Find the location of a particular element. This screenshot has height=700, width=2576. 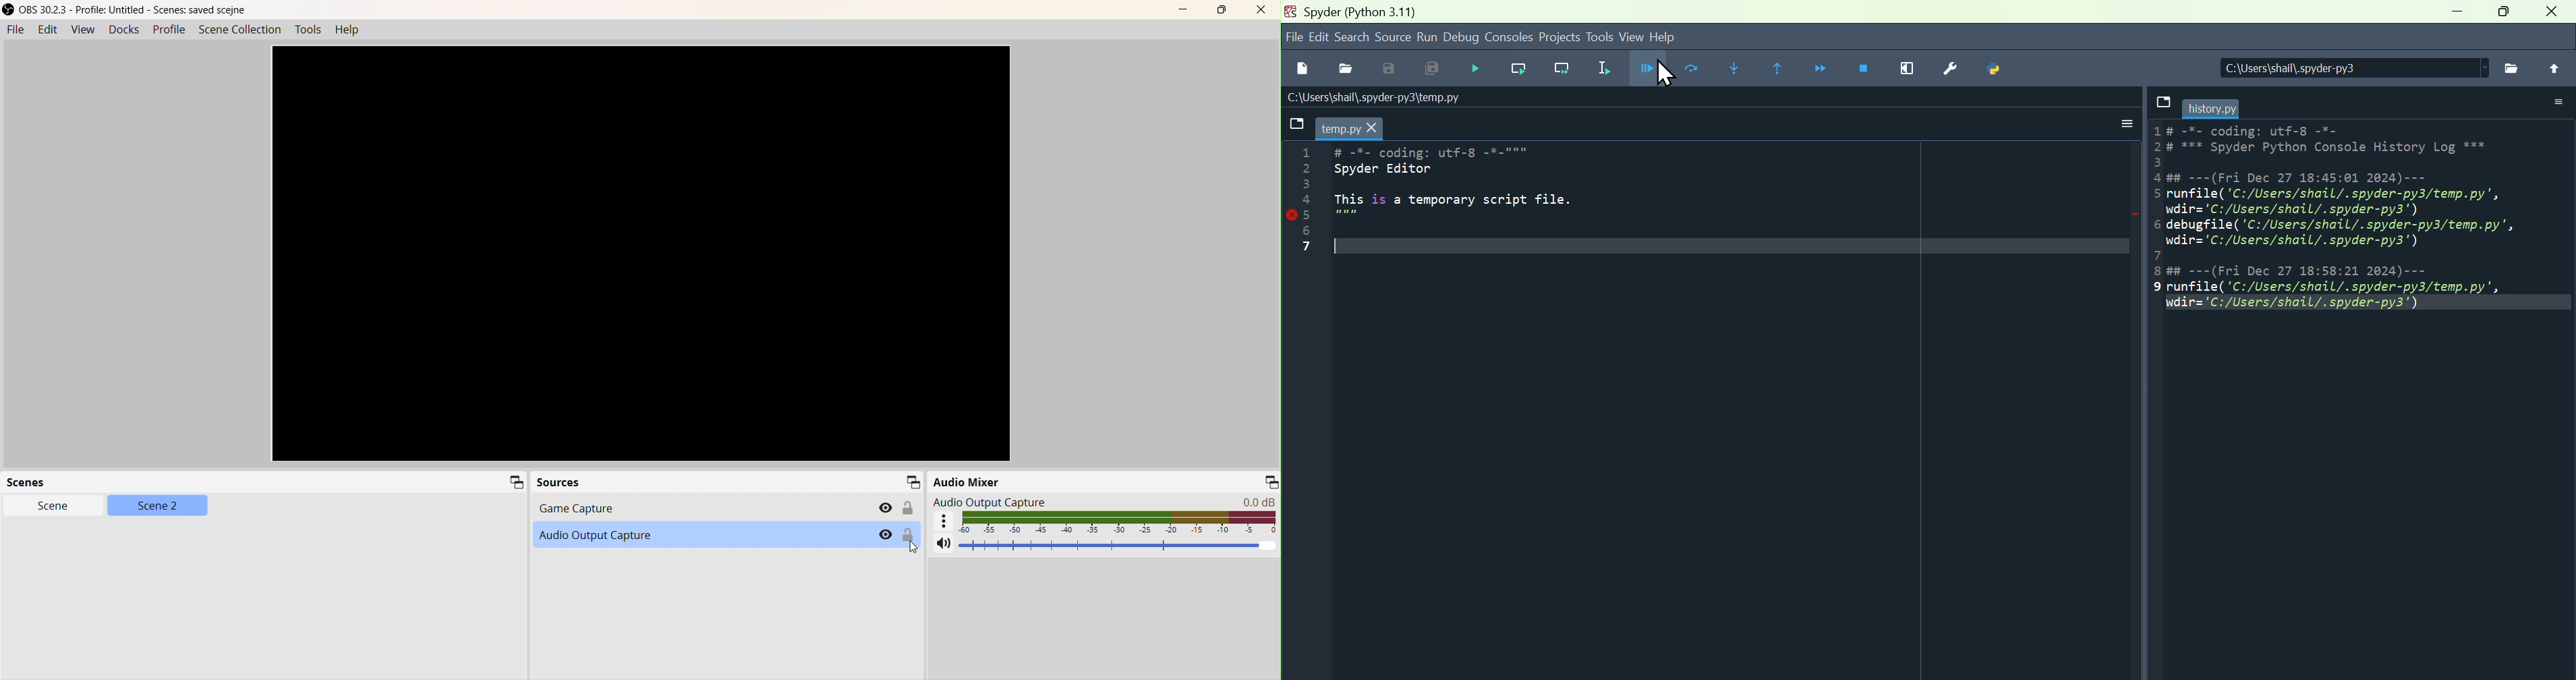

Minimize is located at coordinates (1187, 10).